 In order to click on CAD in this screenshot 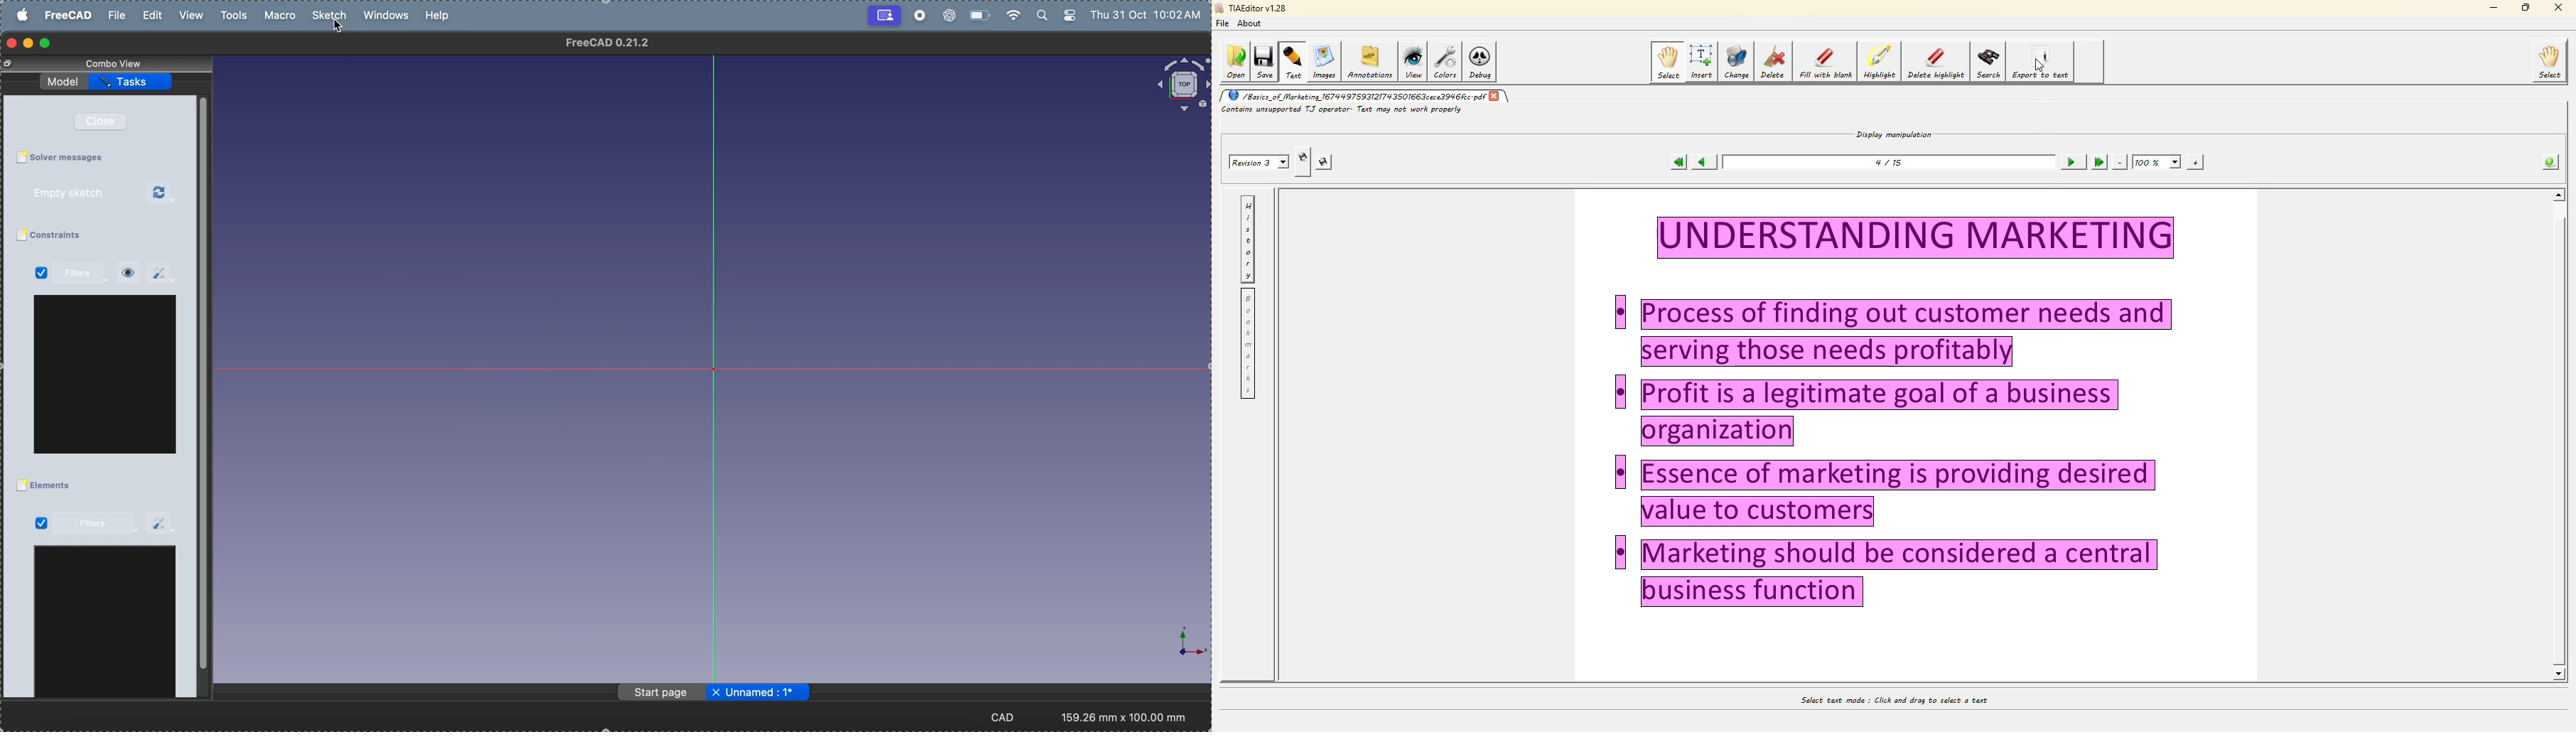, I will do `click(1009, 716)`.